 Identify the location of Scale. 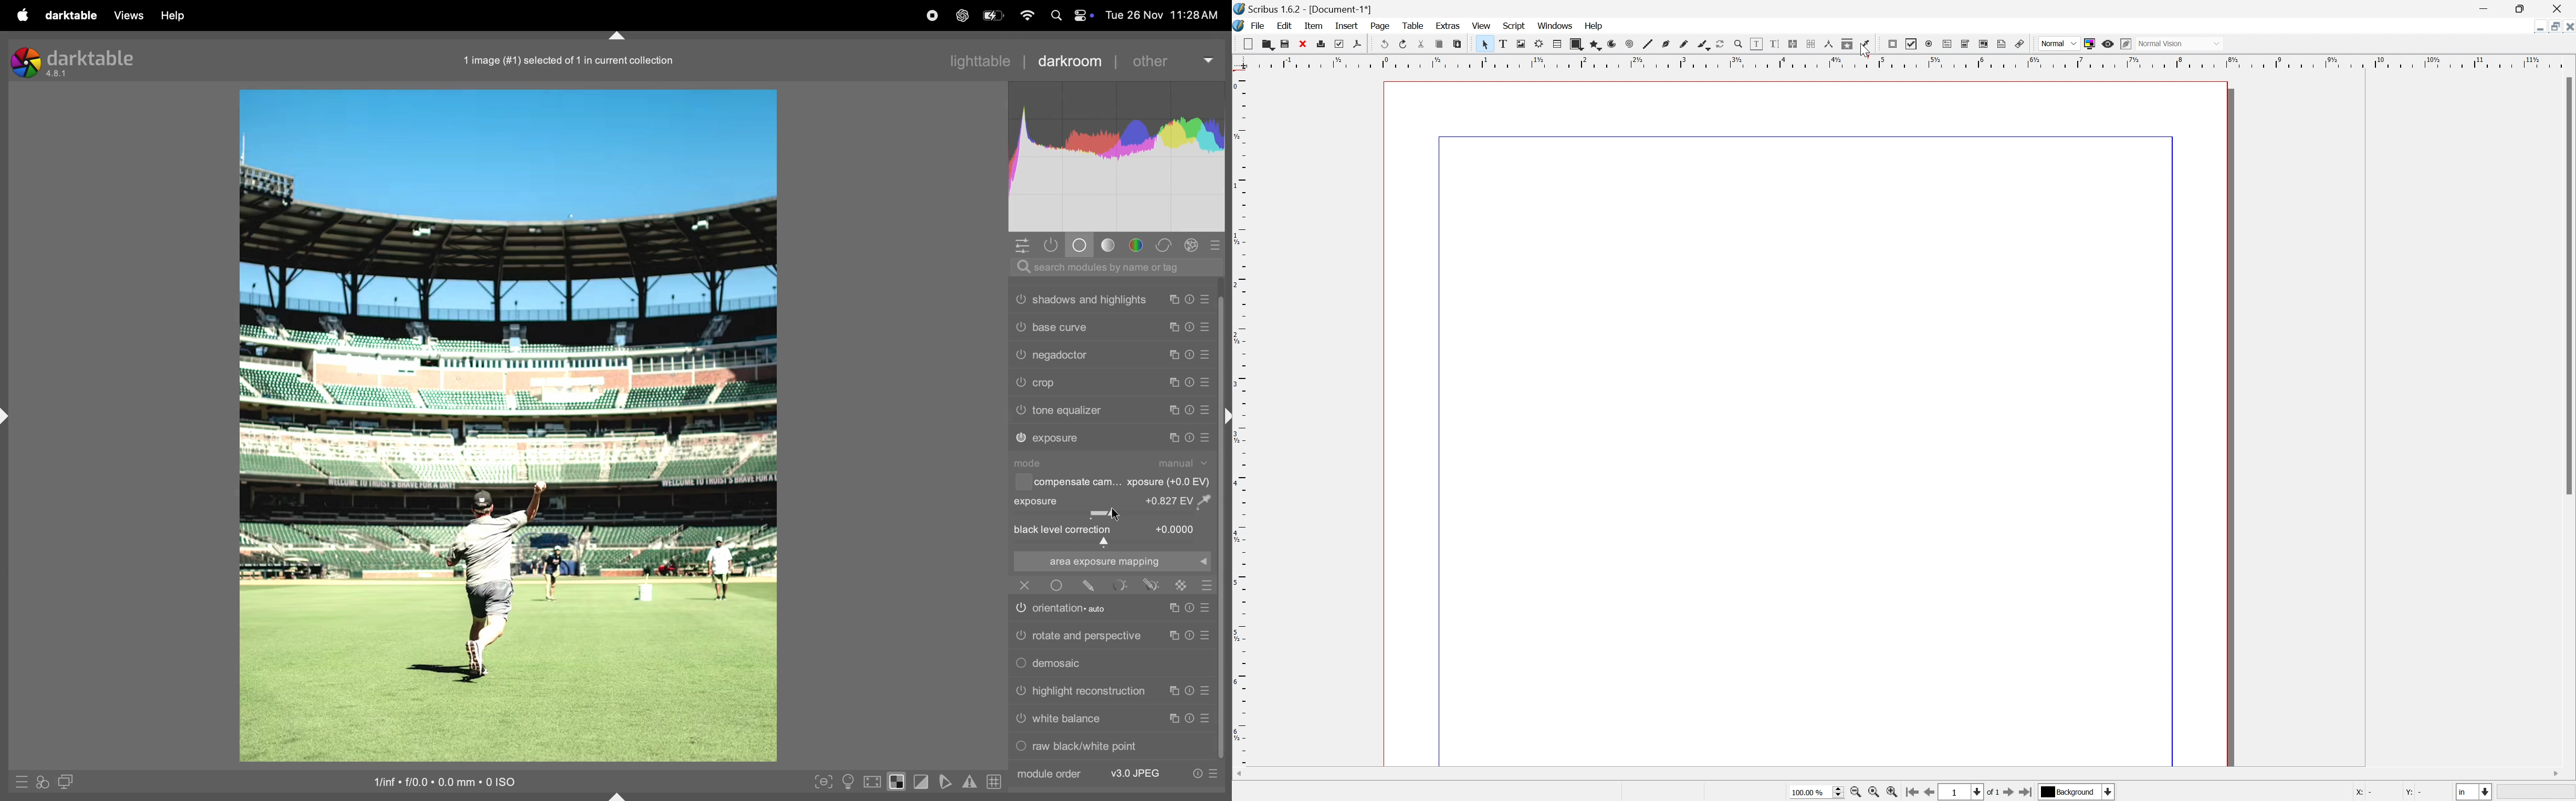
(1905, 65).